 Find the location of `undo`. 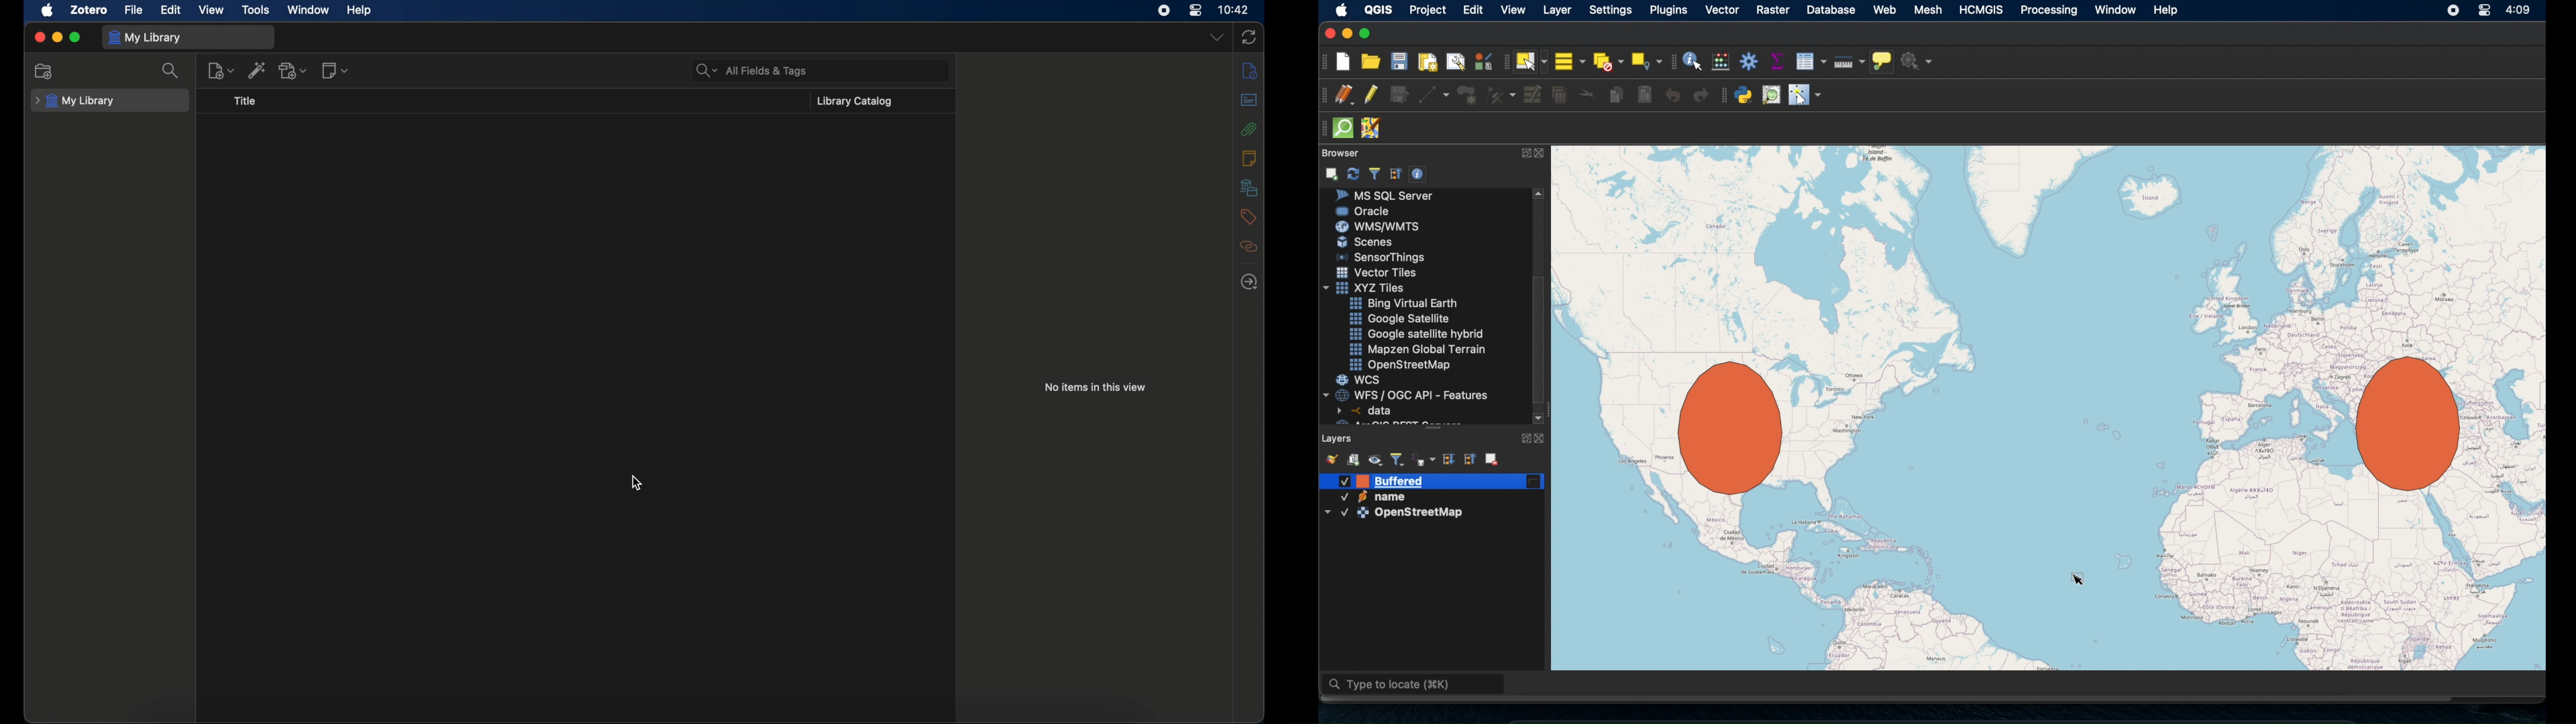

undo is located at coordinates (1673, 96).